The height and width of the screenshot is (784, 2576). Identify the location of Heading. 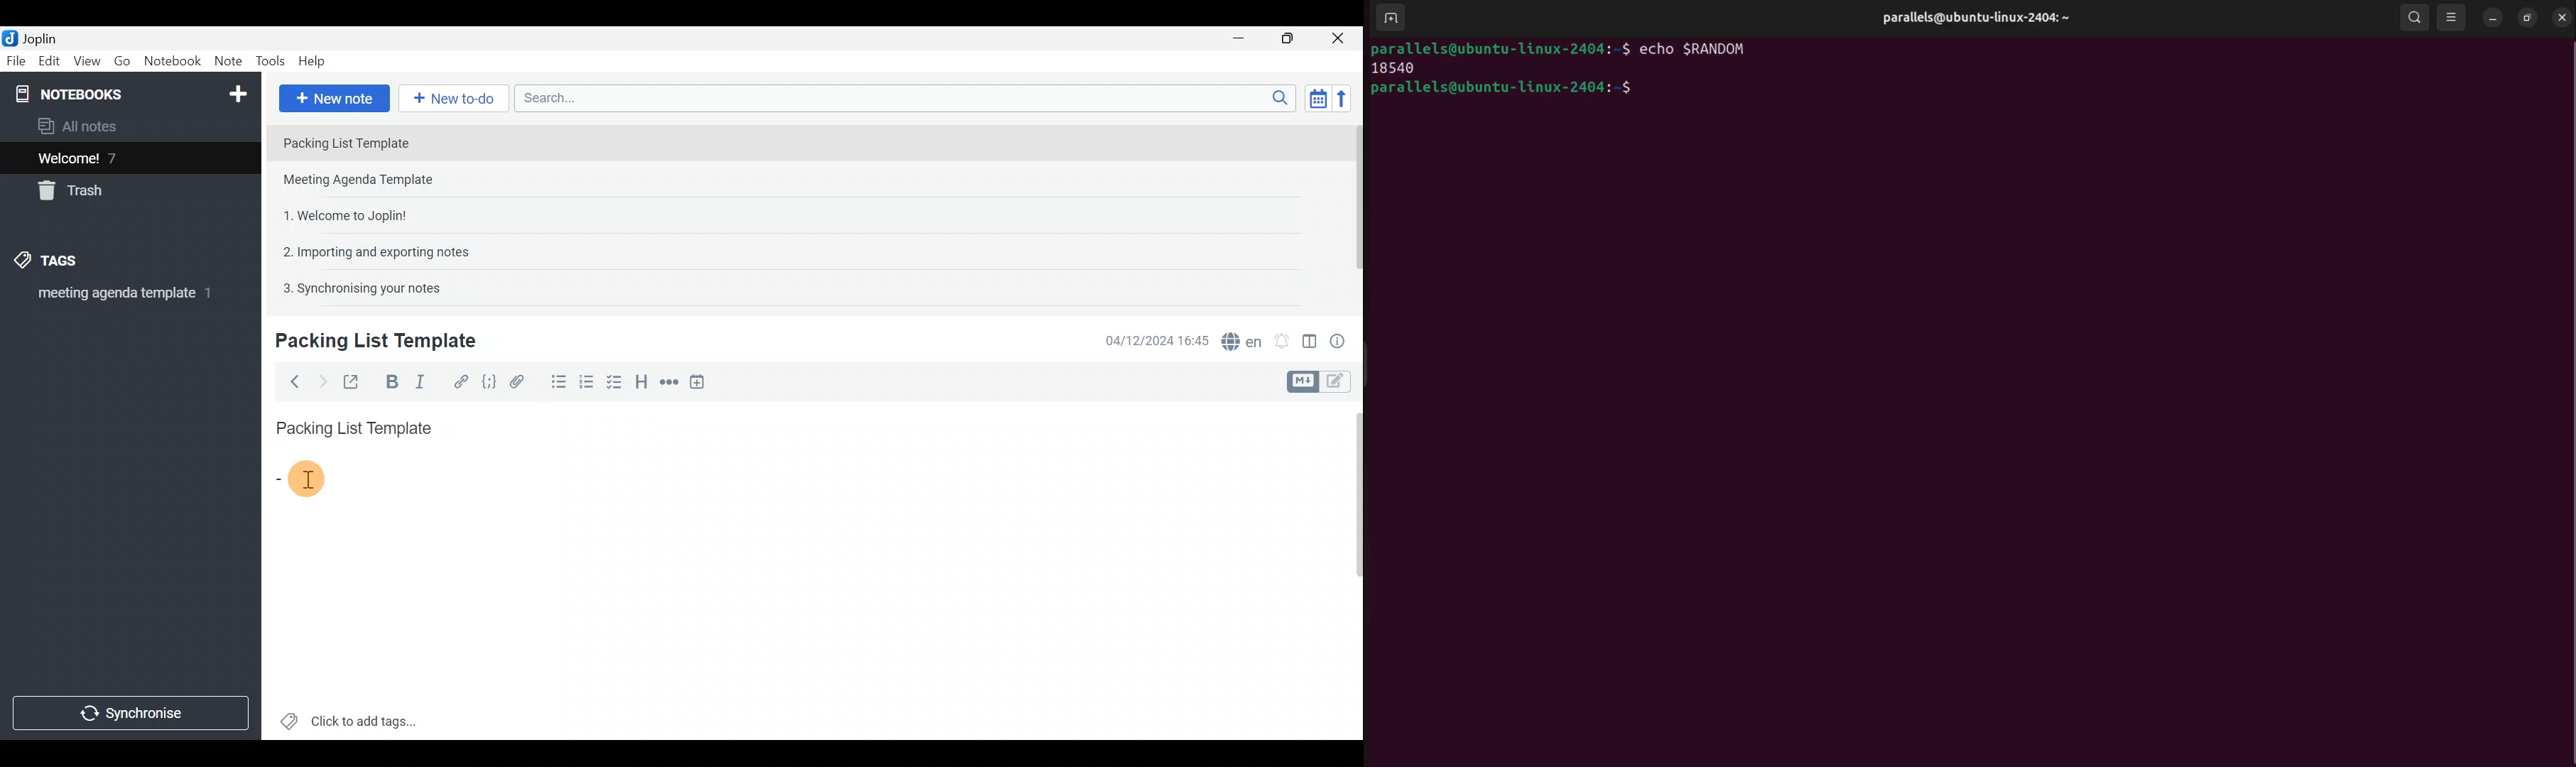
(643, 380).